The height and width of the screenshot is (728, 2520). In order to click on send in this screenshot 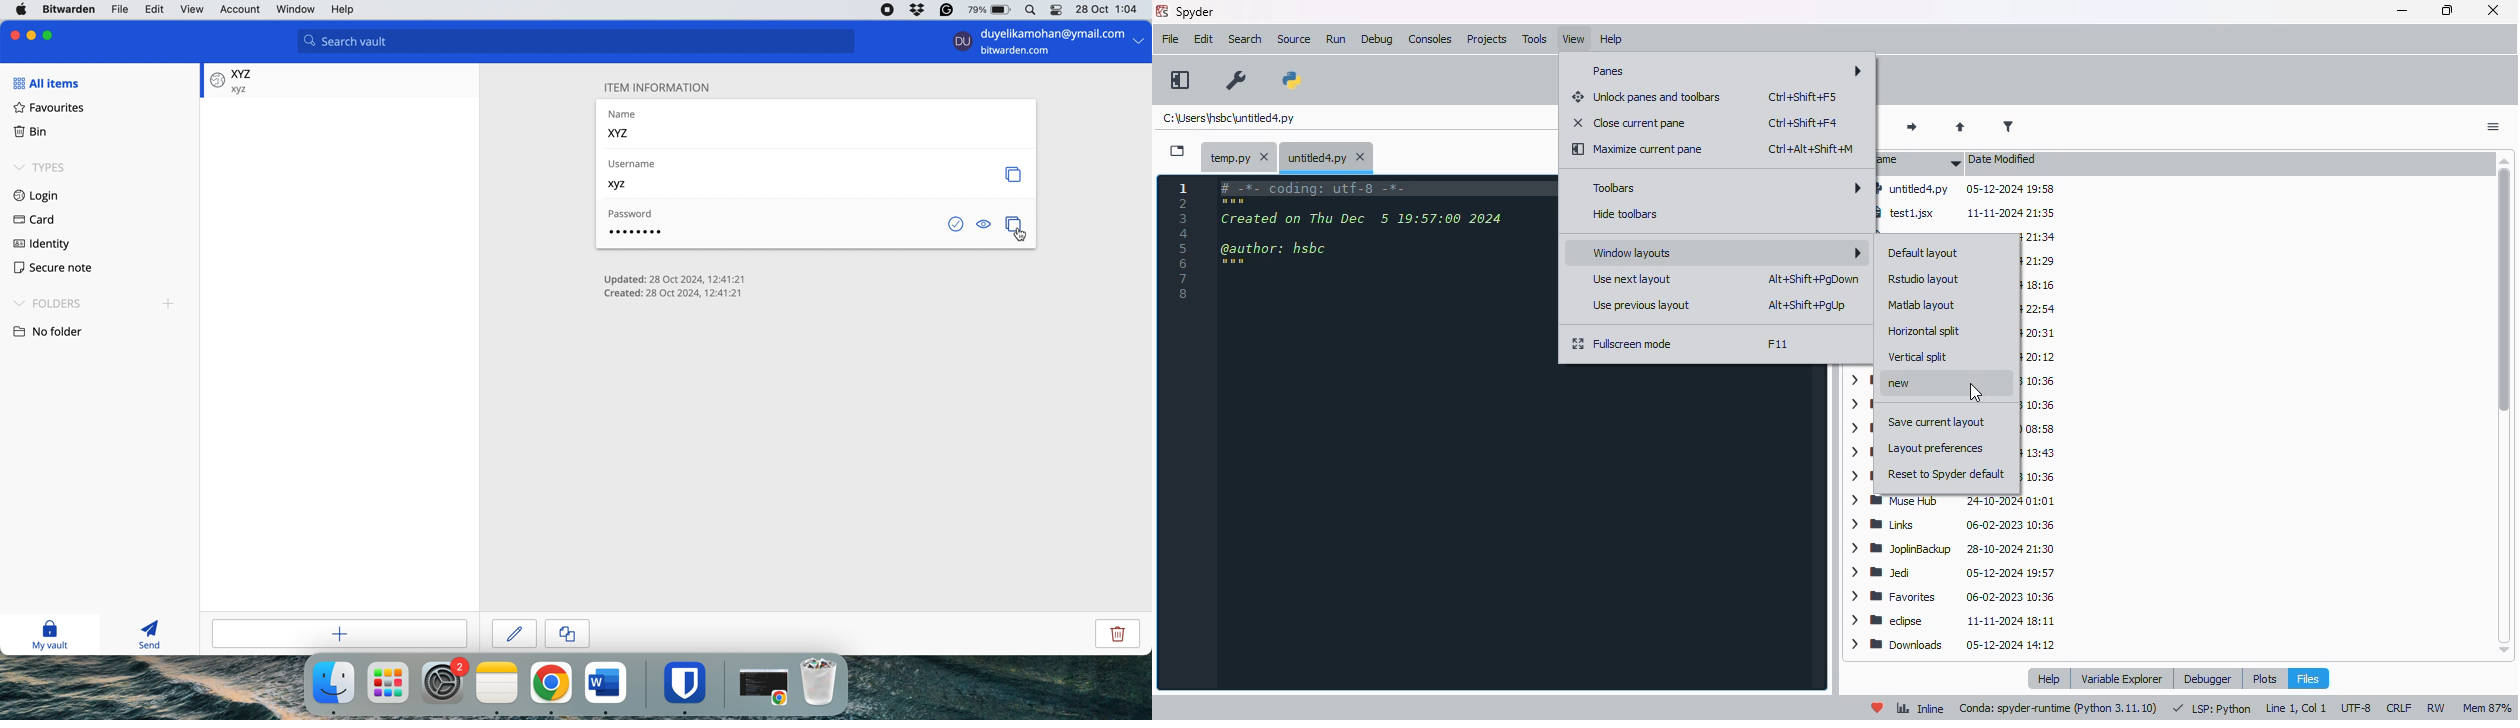, I will do `click(146, 635)`.